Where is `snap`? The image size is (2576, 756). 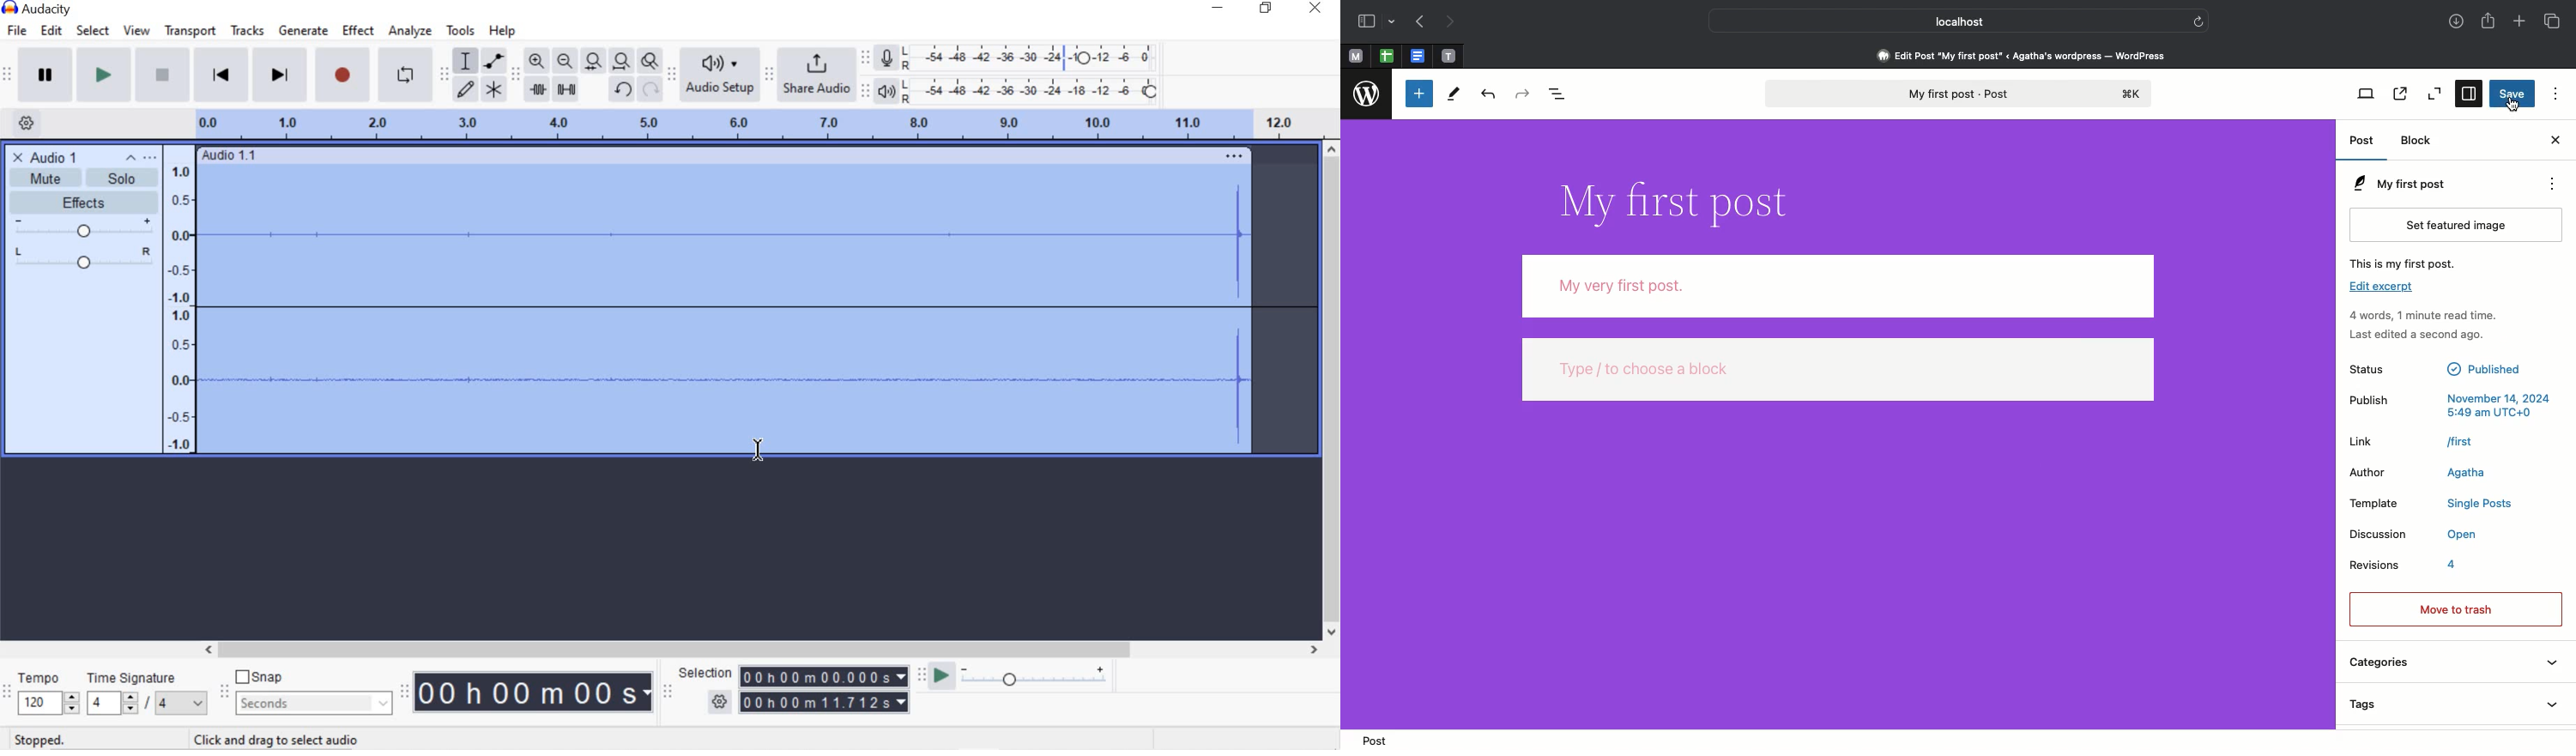
snap is located at coordinates (264, 678).